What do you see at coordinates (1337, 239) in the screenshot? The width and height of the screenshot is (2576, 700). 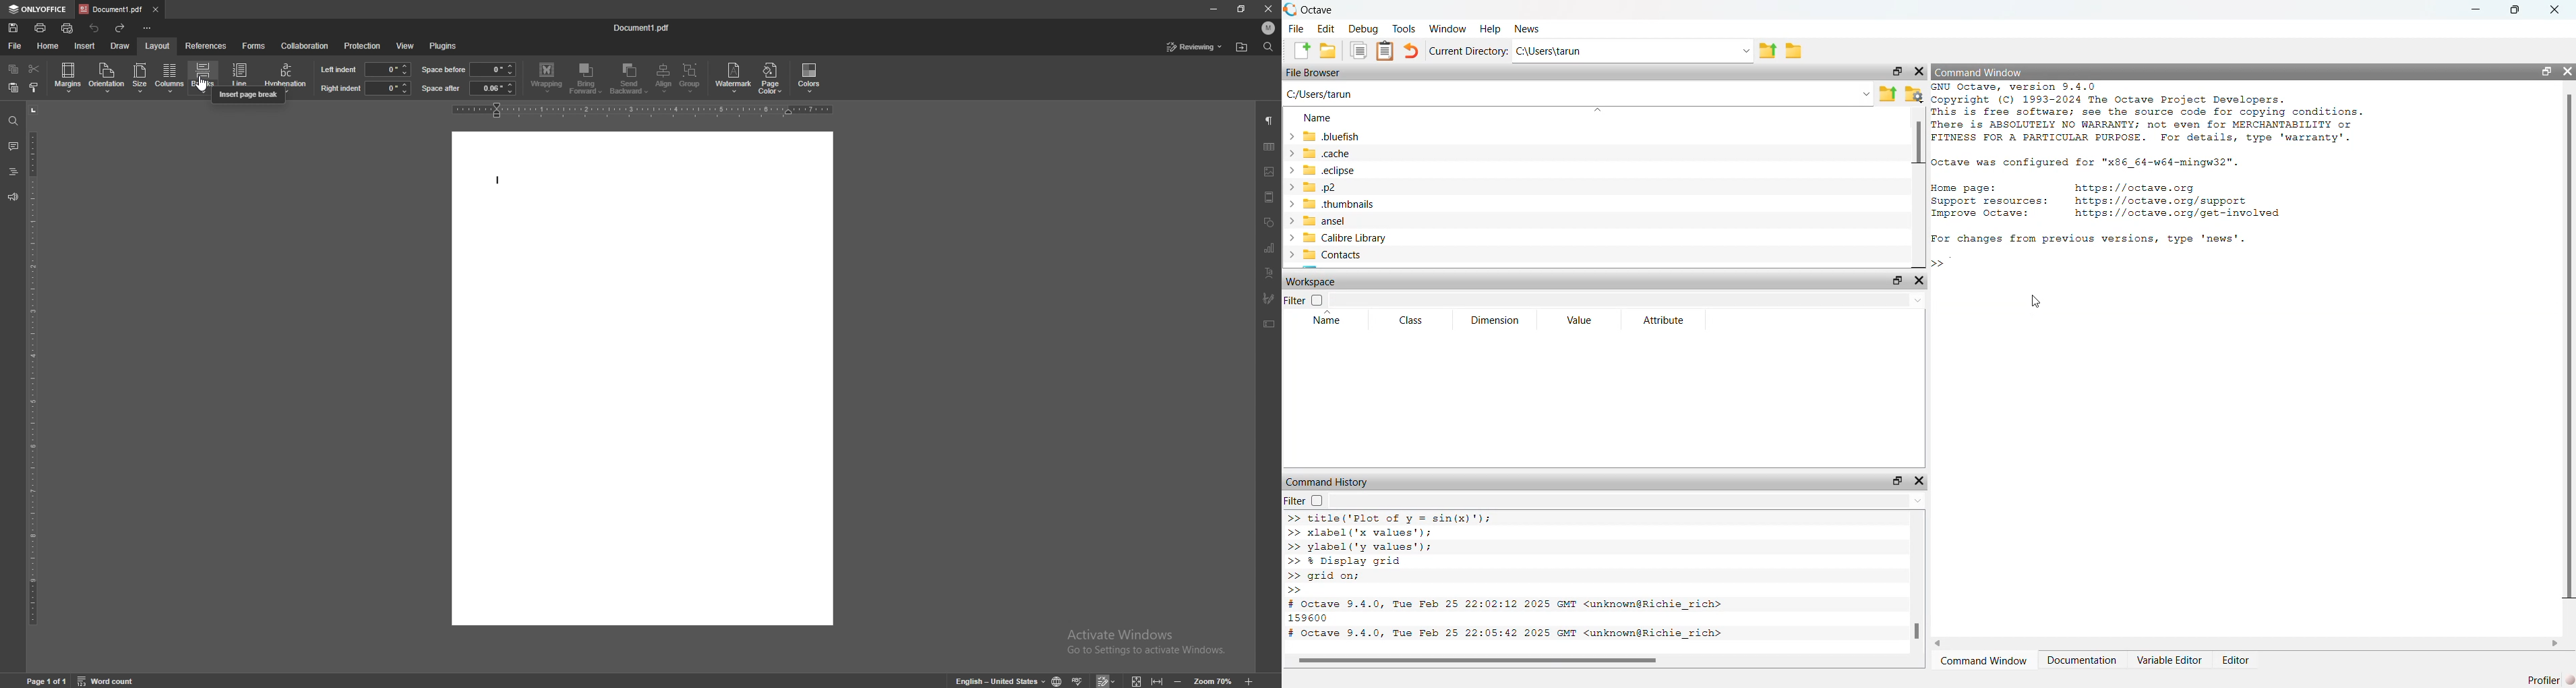 I see `Calibre Library` at bounding box center [1337, 239].